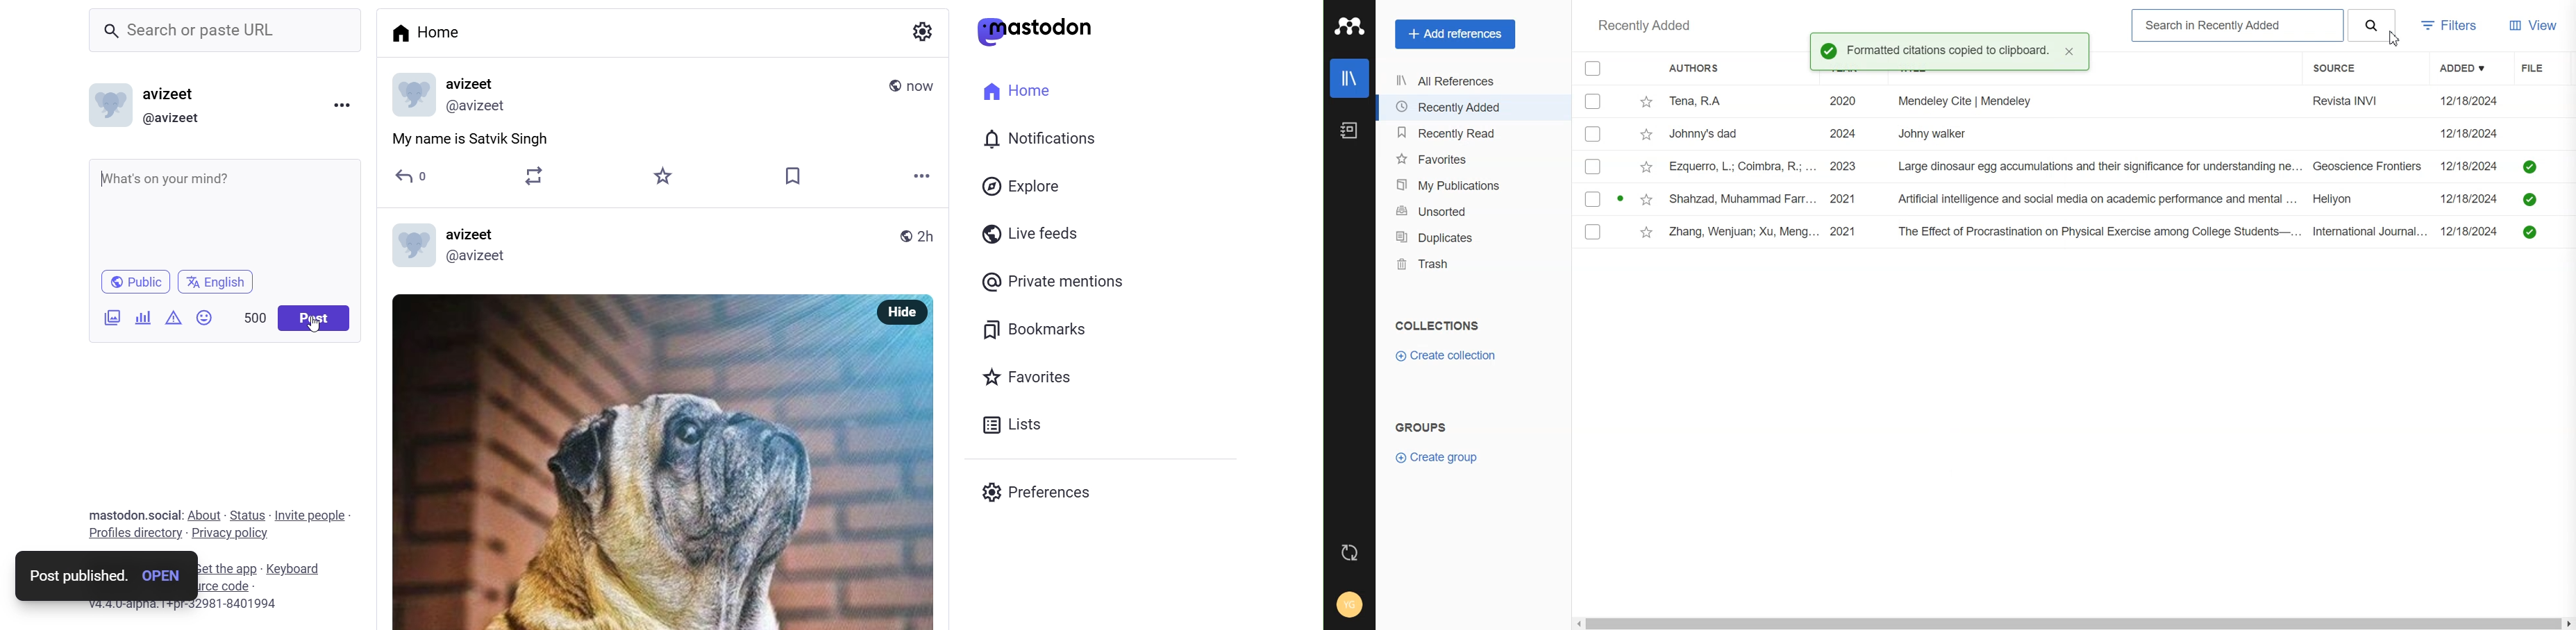 Image resolution: width=2576 pixels, height=644 pixels. What do you see at coordinates (923, 176) in the screenshot?
I see `more` at bounding box center [923, 176].